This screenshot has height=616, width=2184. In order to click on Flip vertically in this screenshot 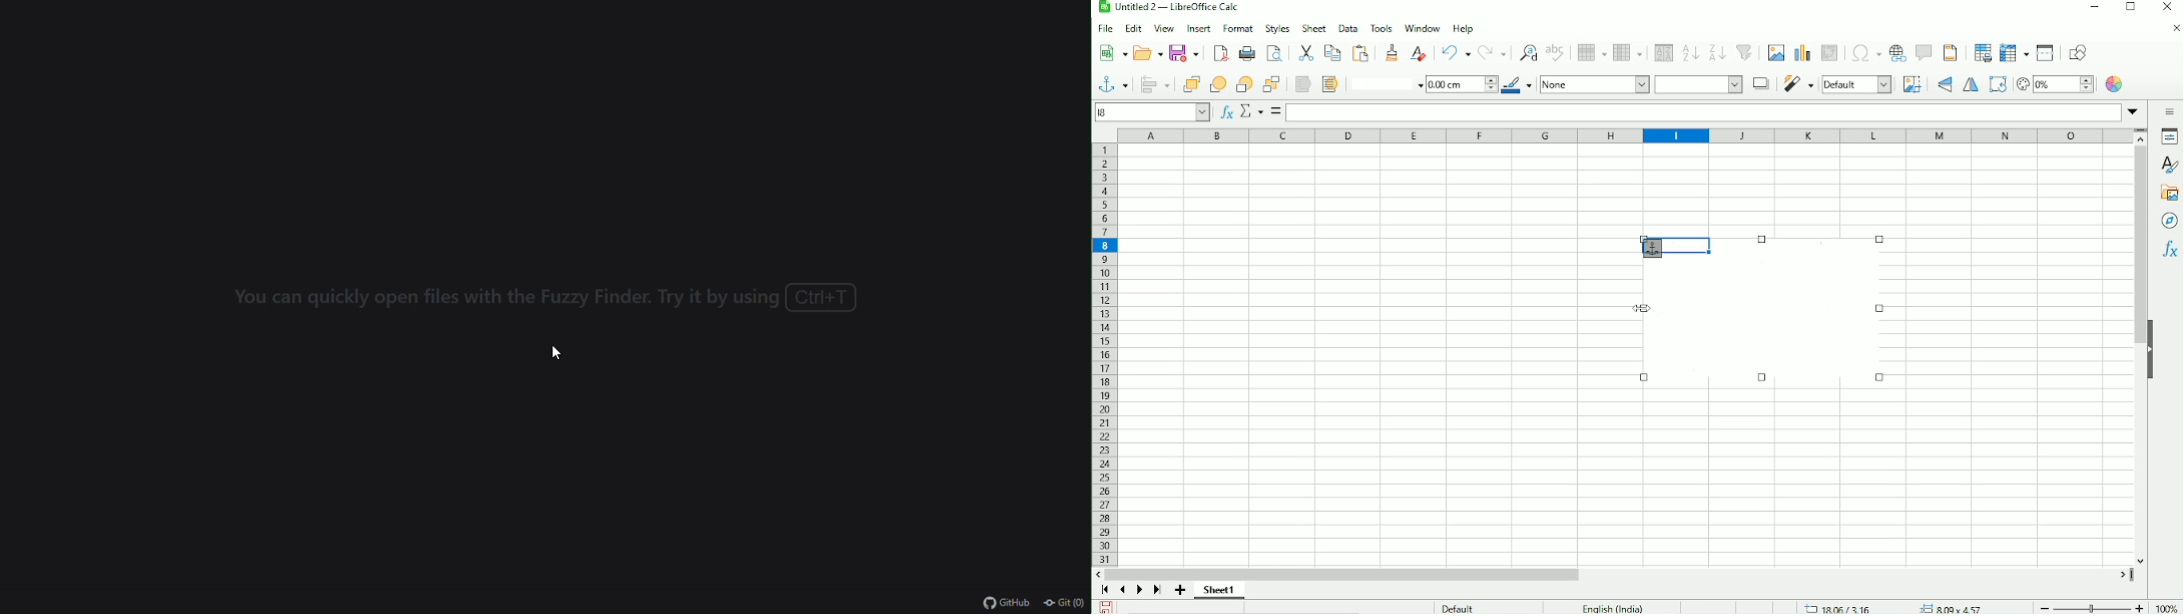, I will do `click(1942, 85)`.